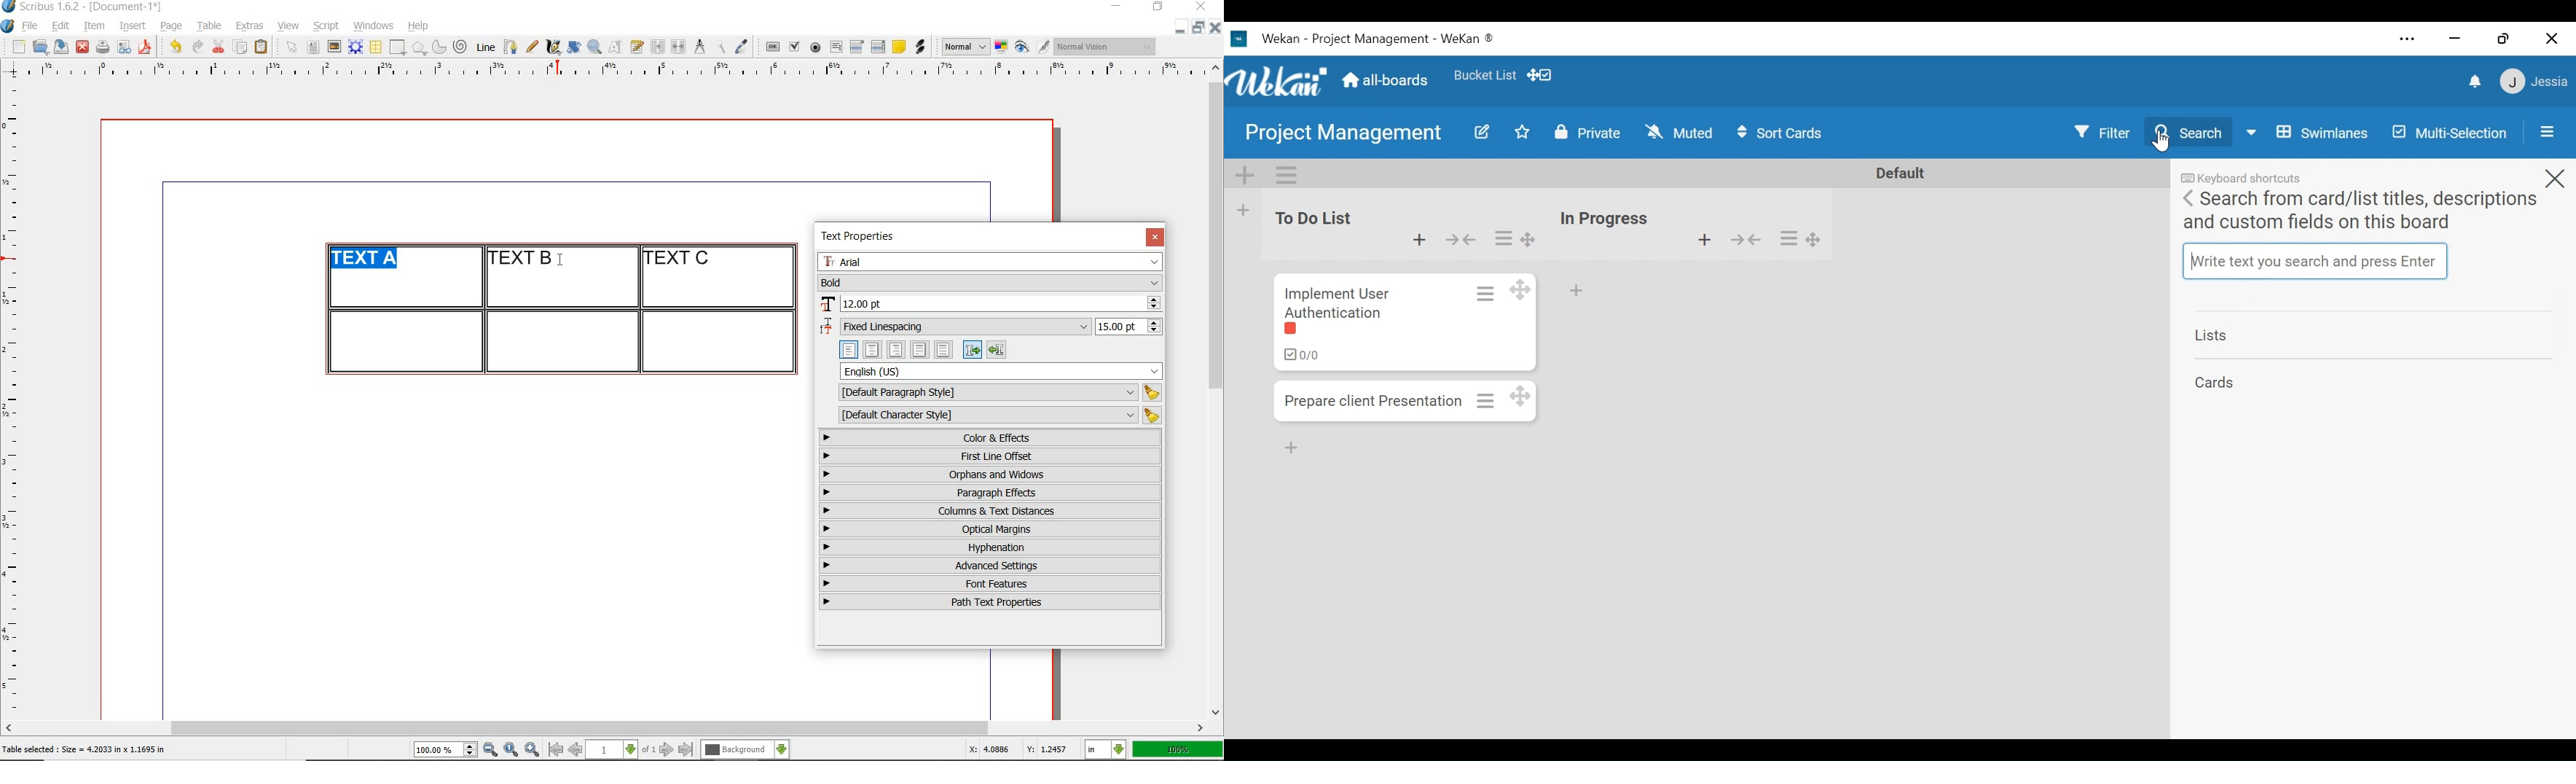 This screenshot has width=2576, height=784. I want to click on text annotation, so click(898, 47).